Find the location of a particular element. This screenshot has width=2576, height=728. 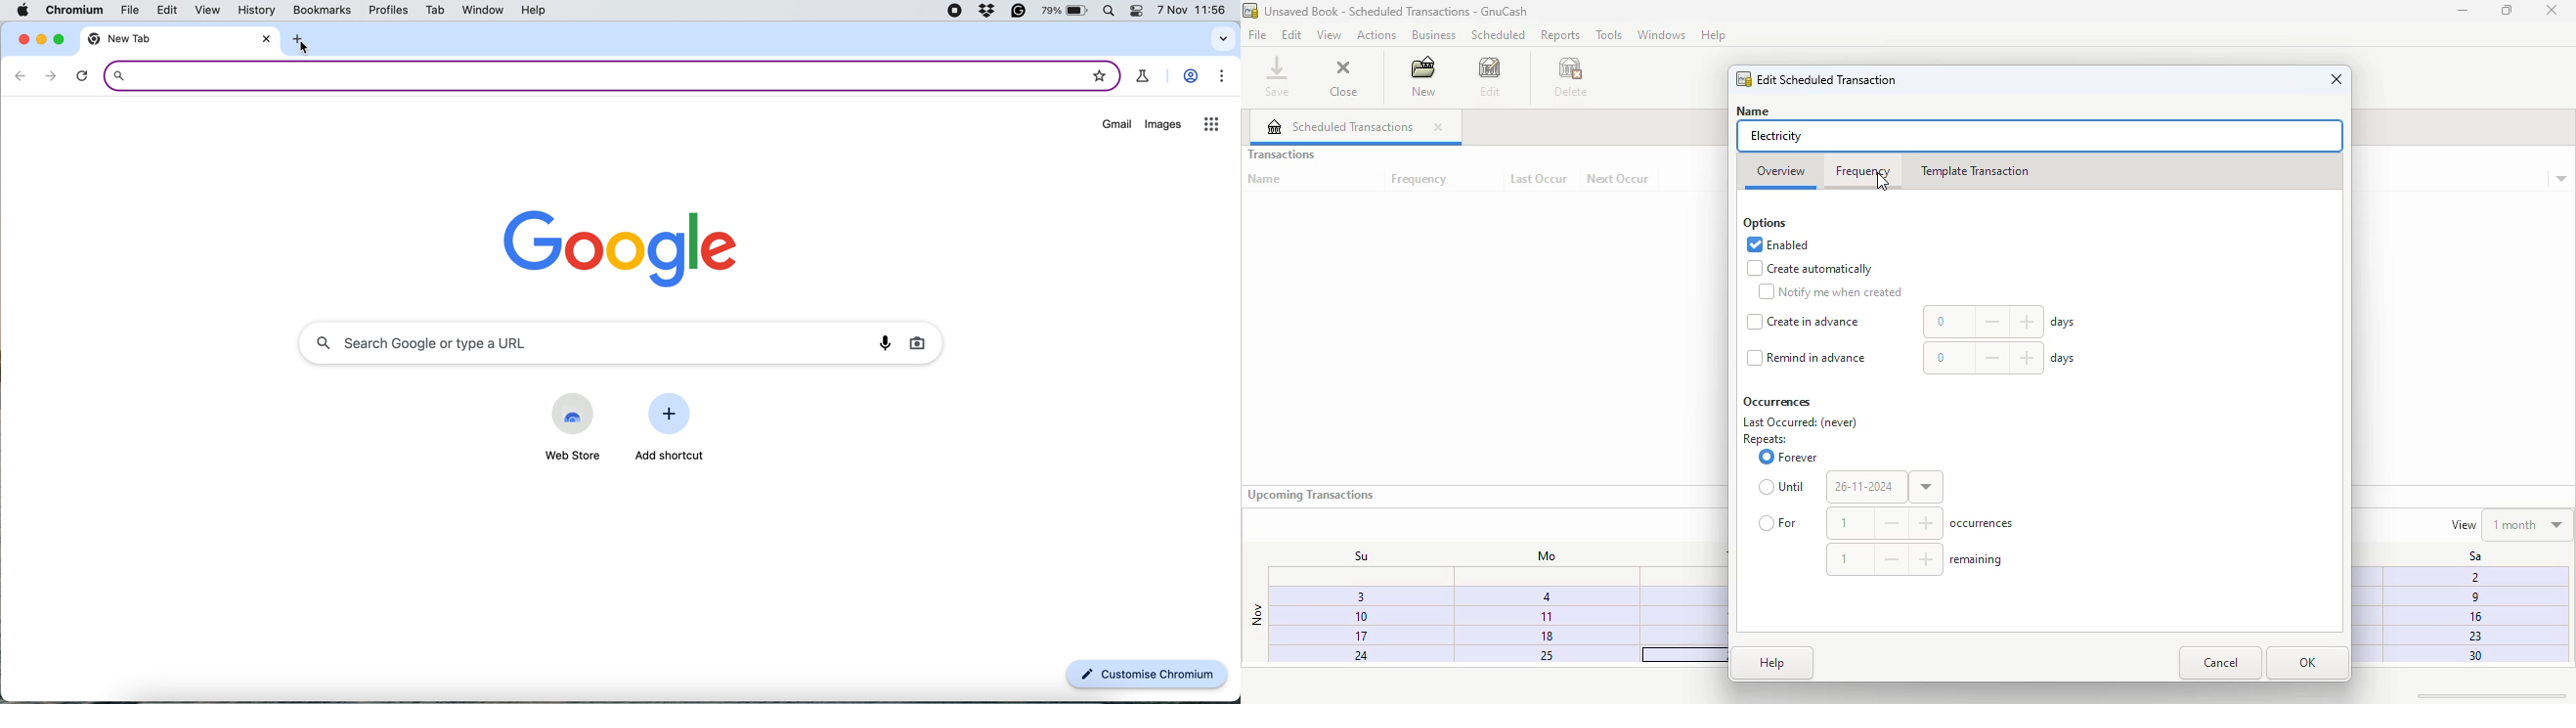

dit Scheduled Transaction is located at coordinates (1816, 78).